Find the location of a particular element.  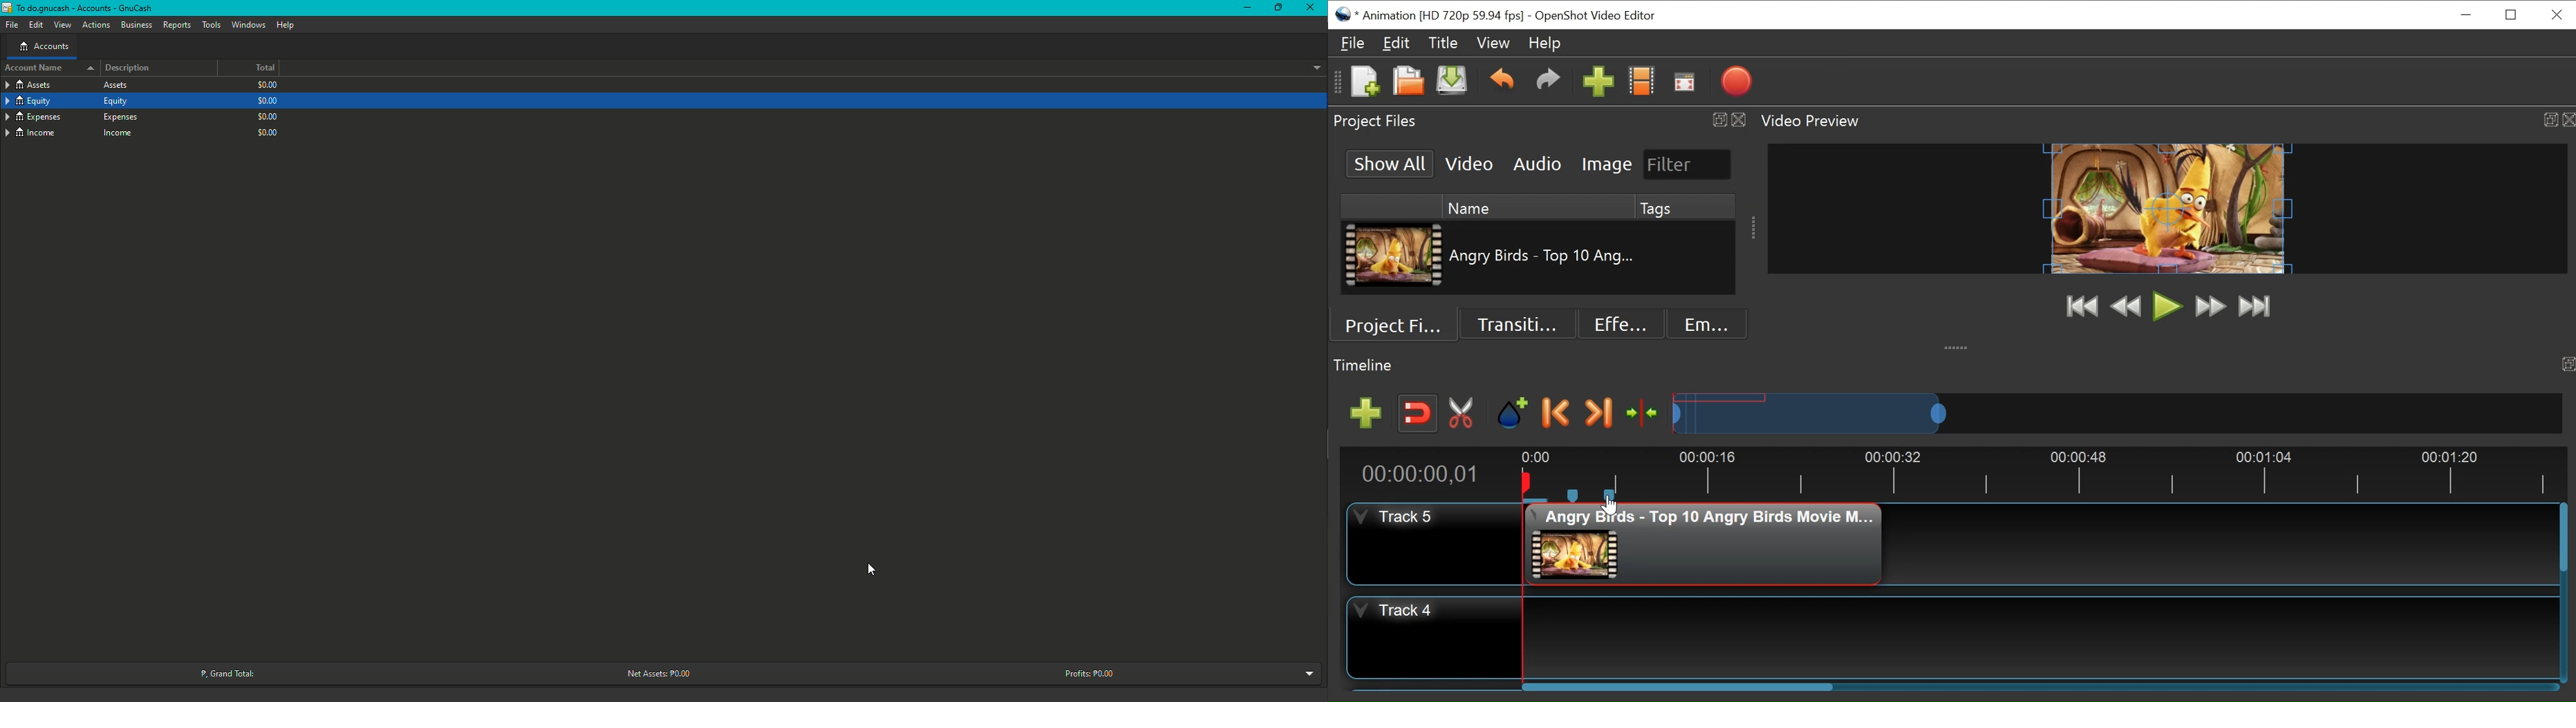

Restore is located at coordinates (1272, 8).